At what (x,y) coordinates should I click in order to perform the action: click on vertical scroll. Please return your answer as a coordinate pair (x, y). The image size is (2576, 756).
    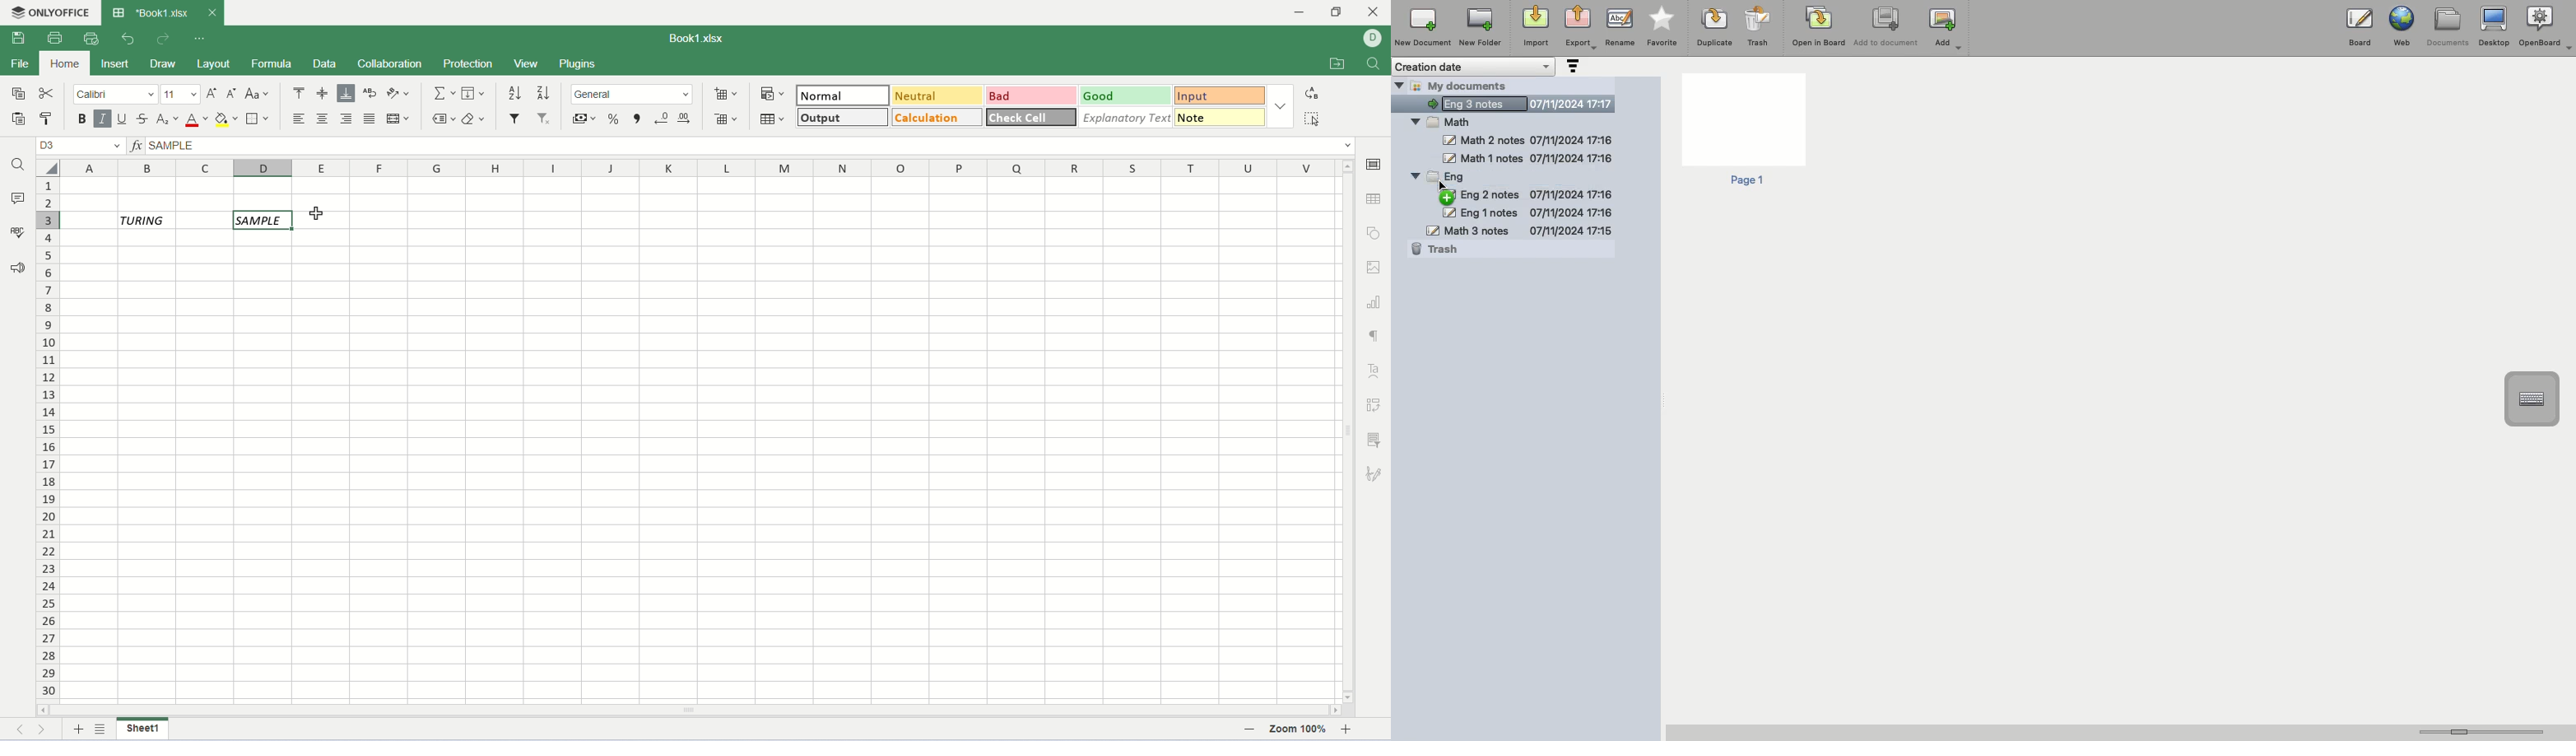
    Looking at the image, I should click on (1349, 431).